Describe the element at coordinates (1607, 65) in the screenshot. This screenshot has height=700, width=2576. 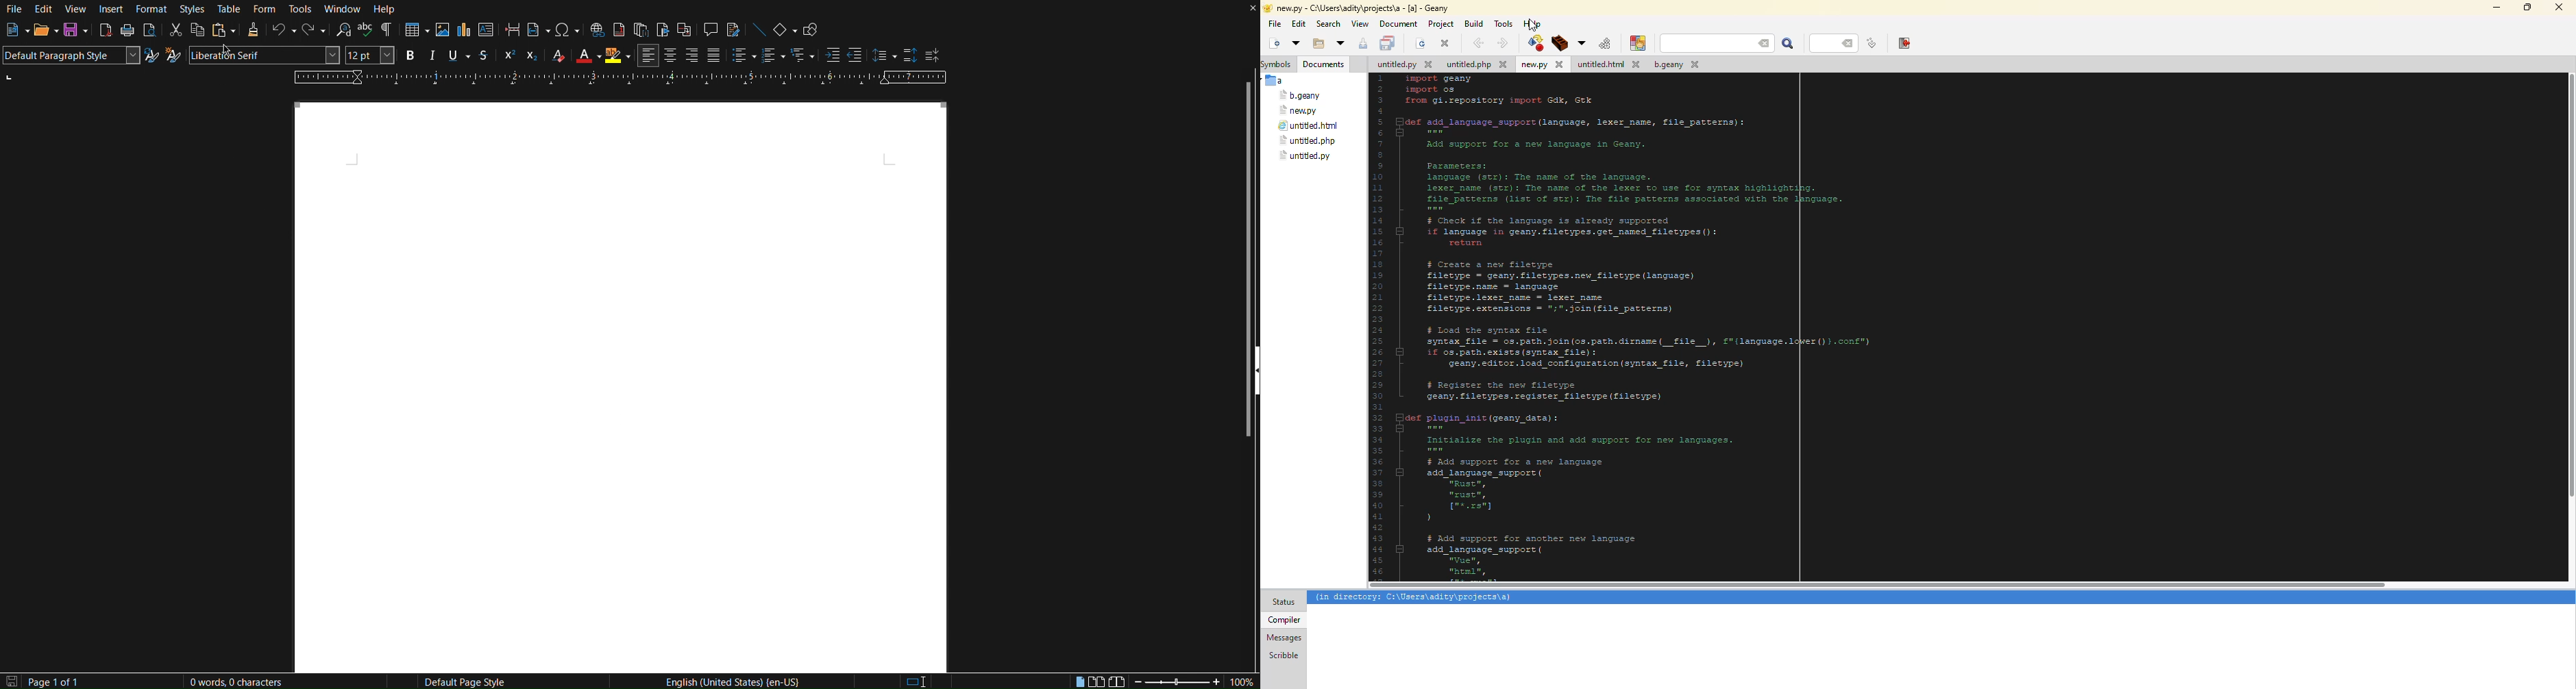
I see `file` at that location.